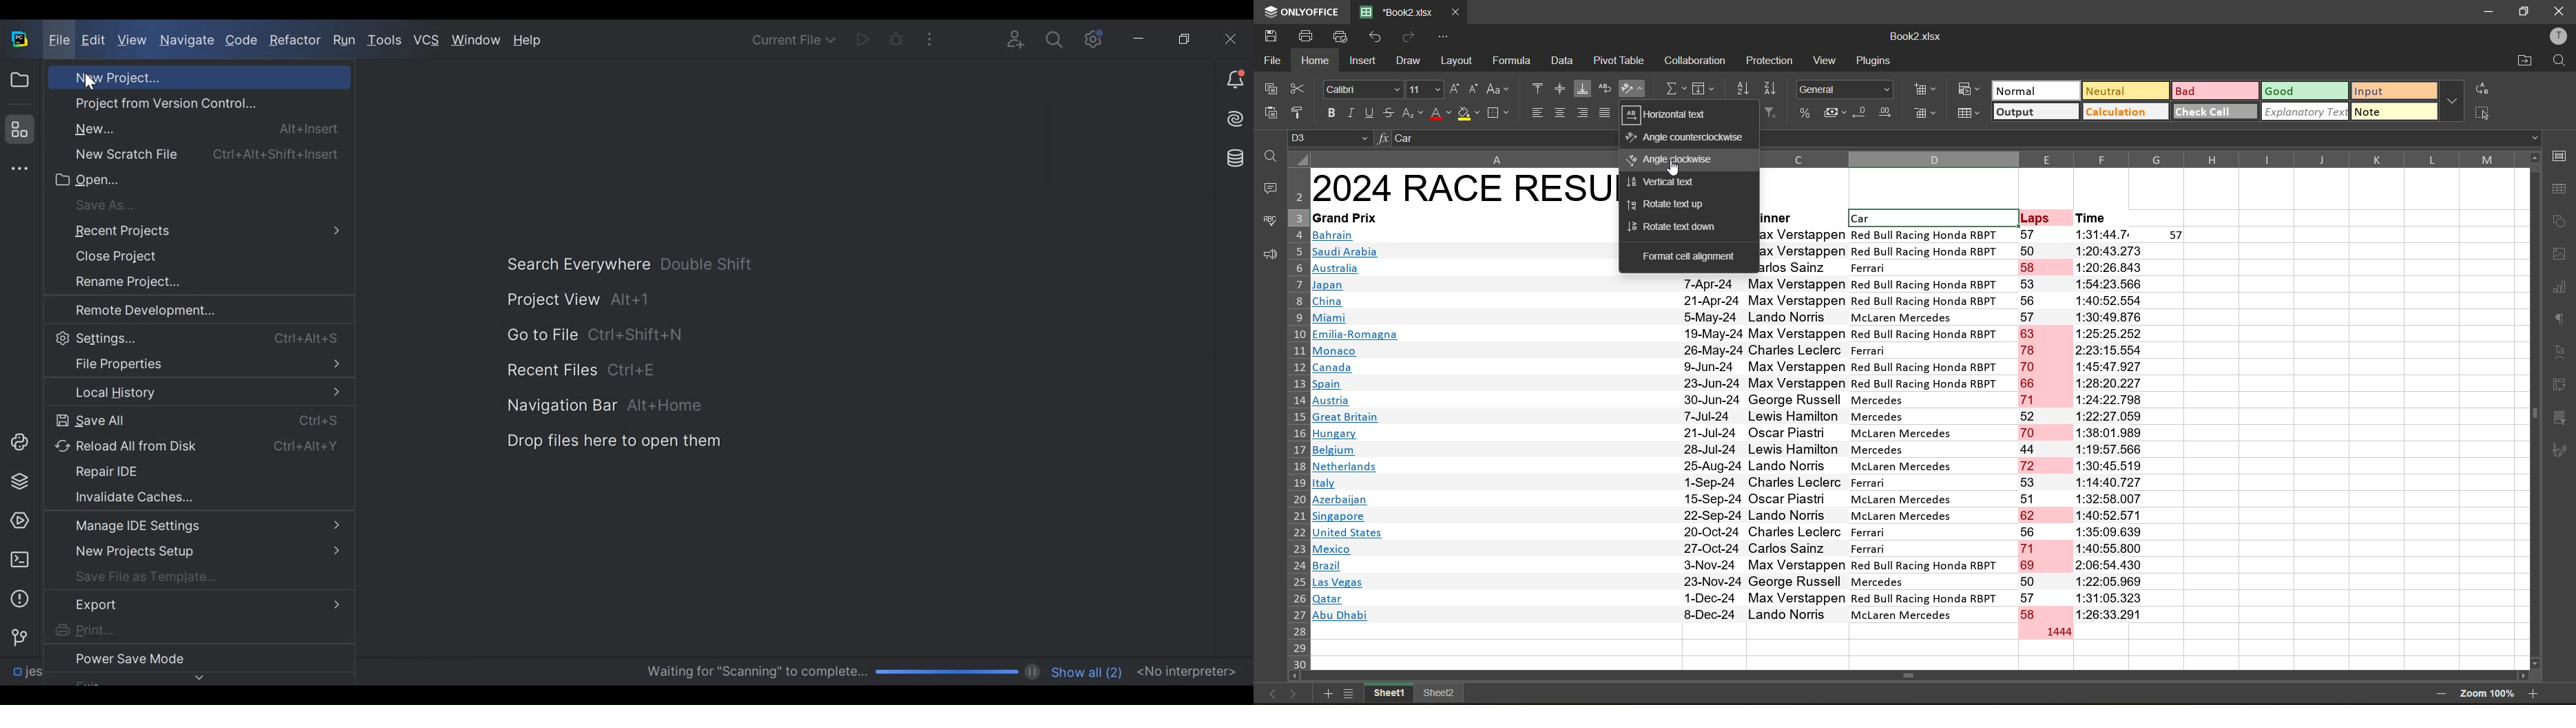 This screenshot has height=728, width=2576. What do you see at coordinates (1410, 61) in the screenshot?
I see `draw` at bounding box center [1410, 61].